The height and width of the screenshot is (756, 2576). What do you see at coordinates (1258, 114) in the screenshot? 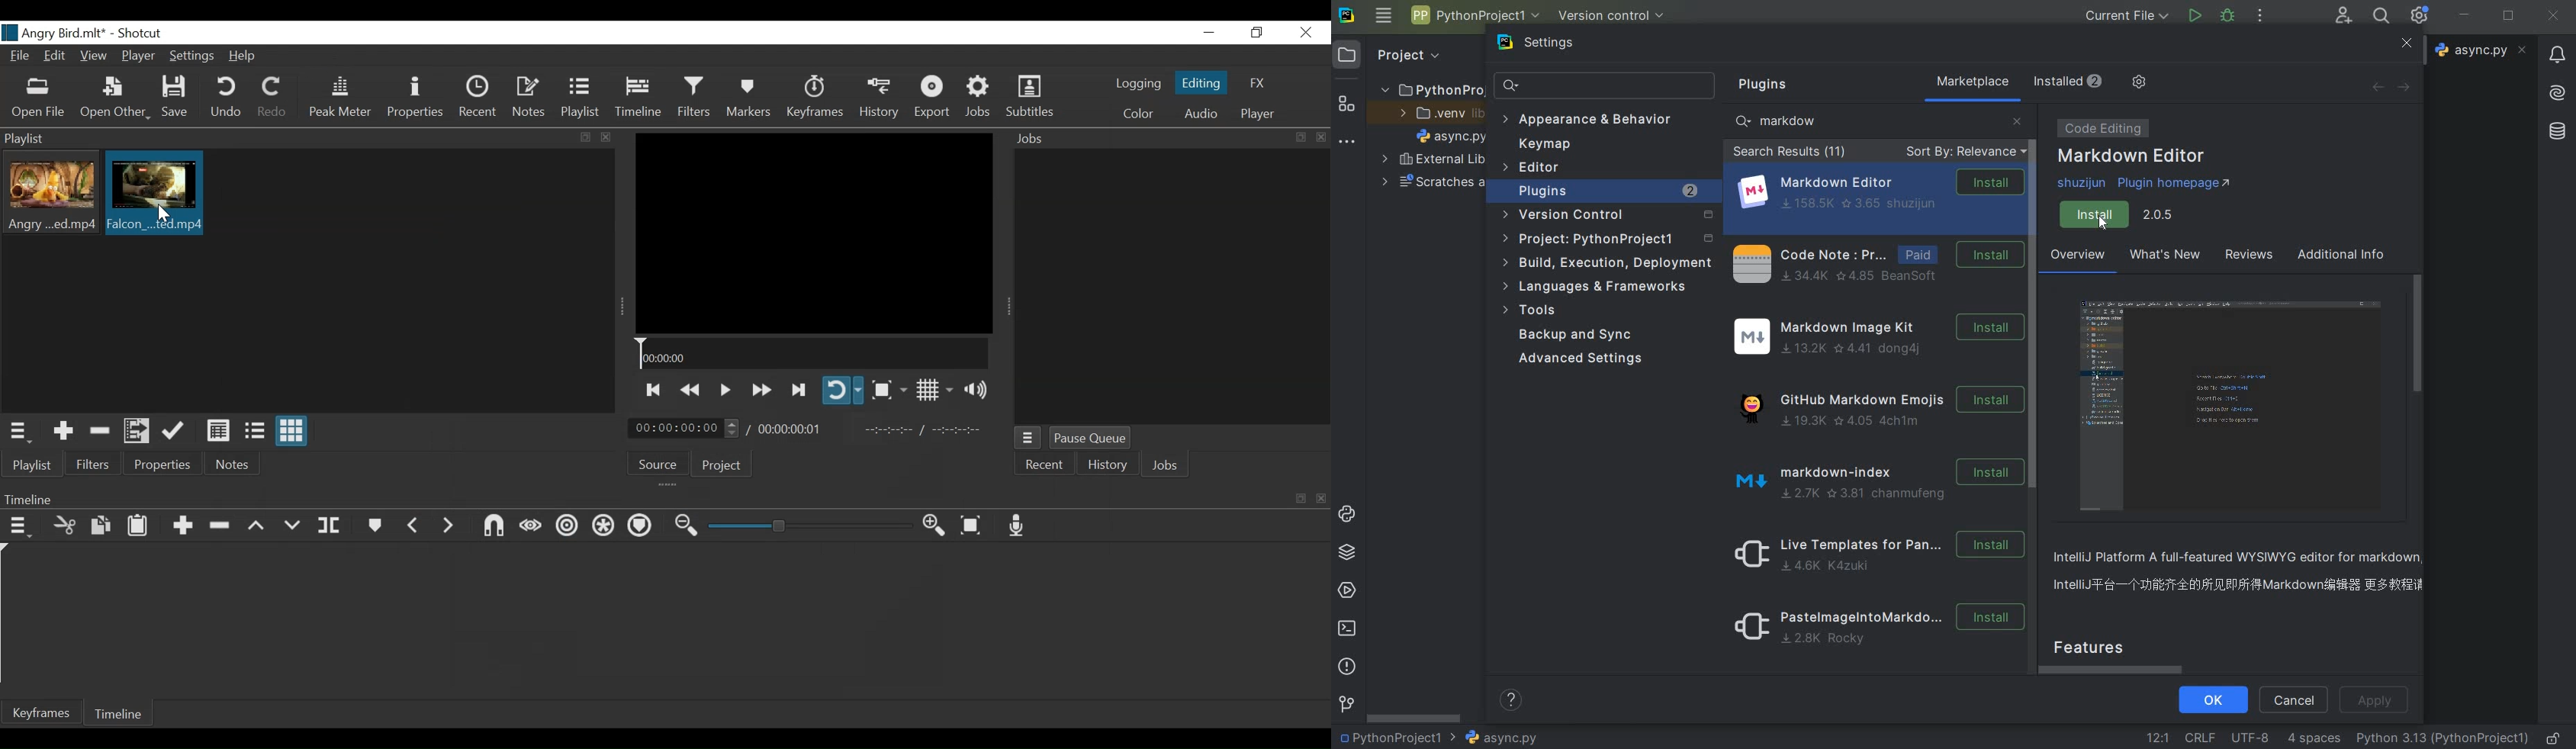
I see `Player` at bounding box center [1258, 114].